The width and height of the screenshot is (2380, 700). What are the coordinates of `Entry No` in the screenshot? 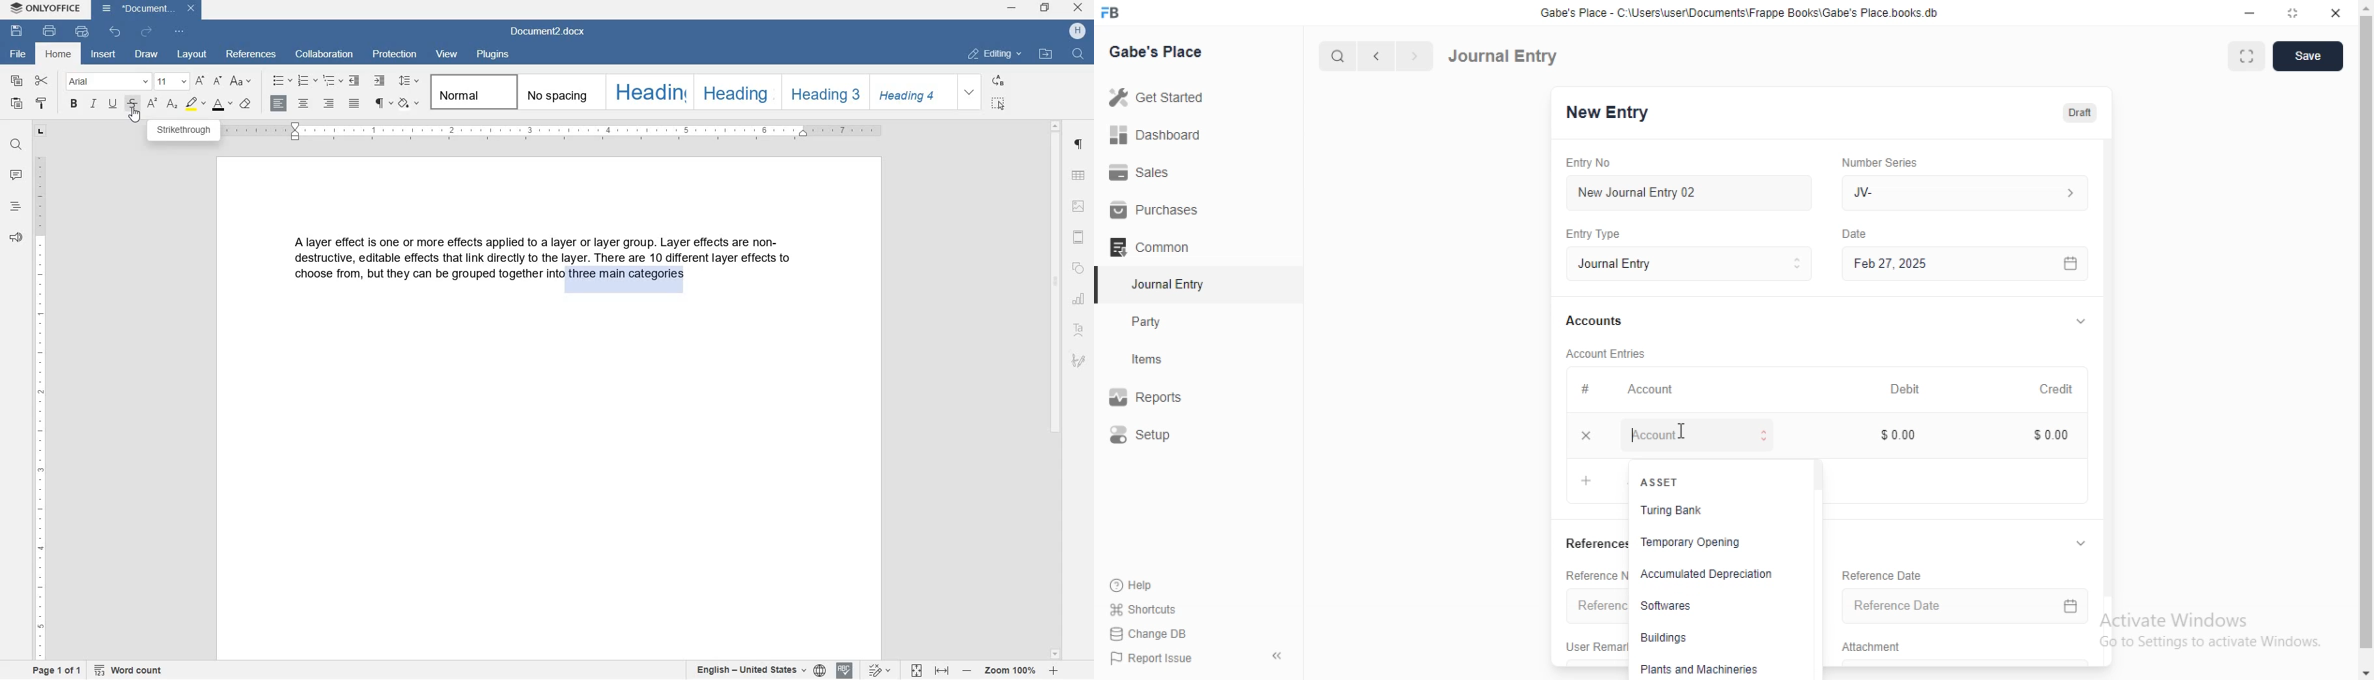 It's located at (1594, 161).